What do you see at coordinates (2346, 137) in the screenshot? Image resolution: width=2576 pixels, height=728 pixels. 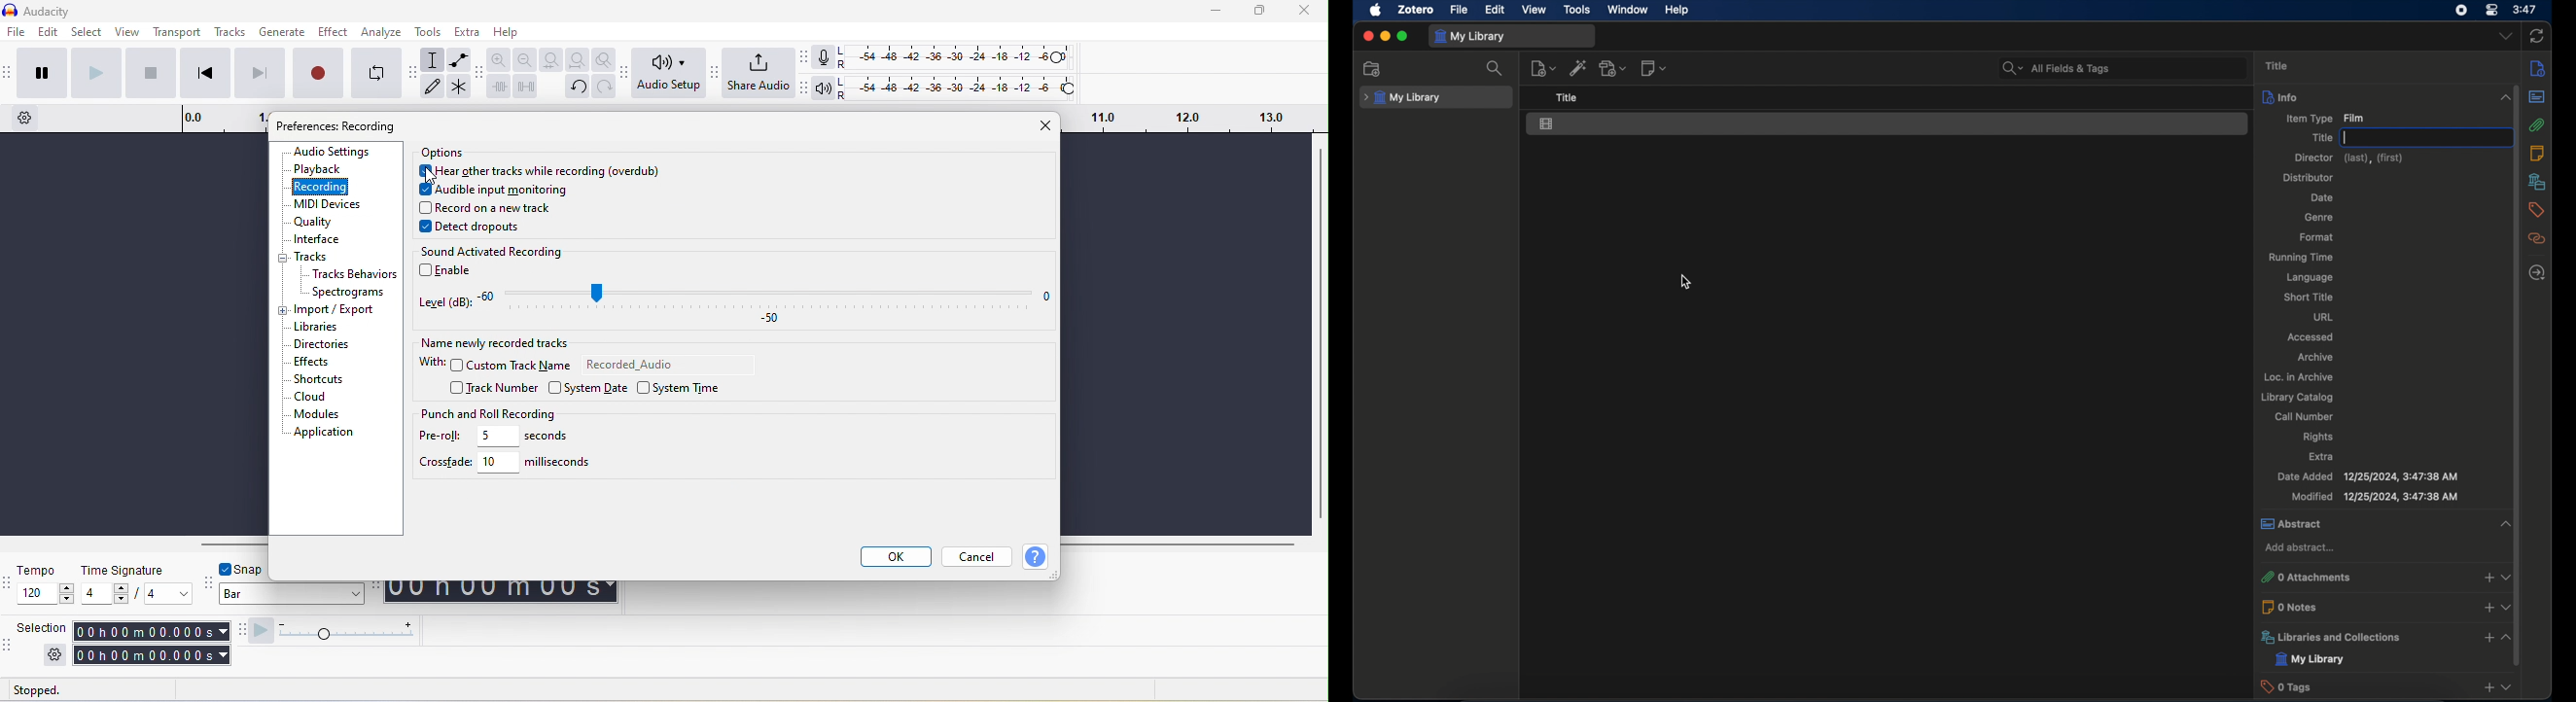 I see `text cursor` at bounding box center [2346, 137].